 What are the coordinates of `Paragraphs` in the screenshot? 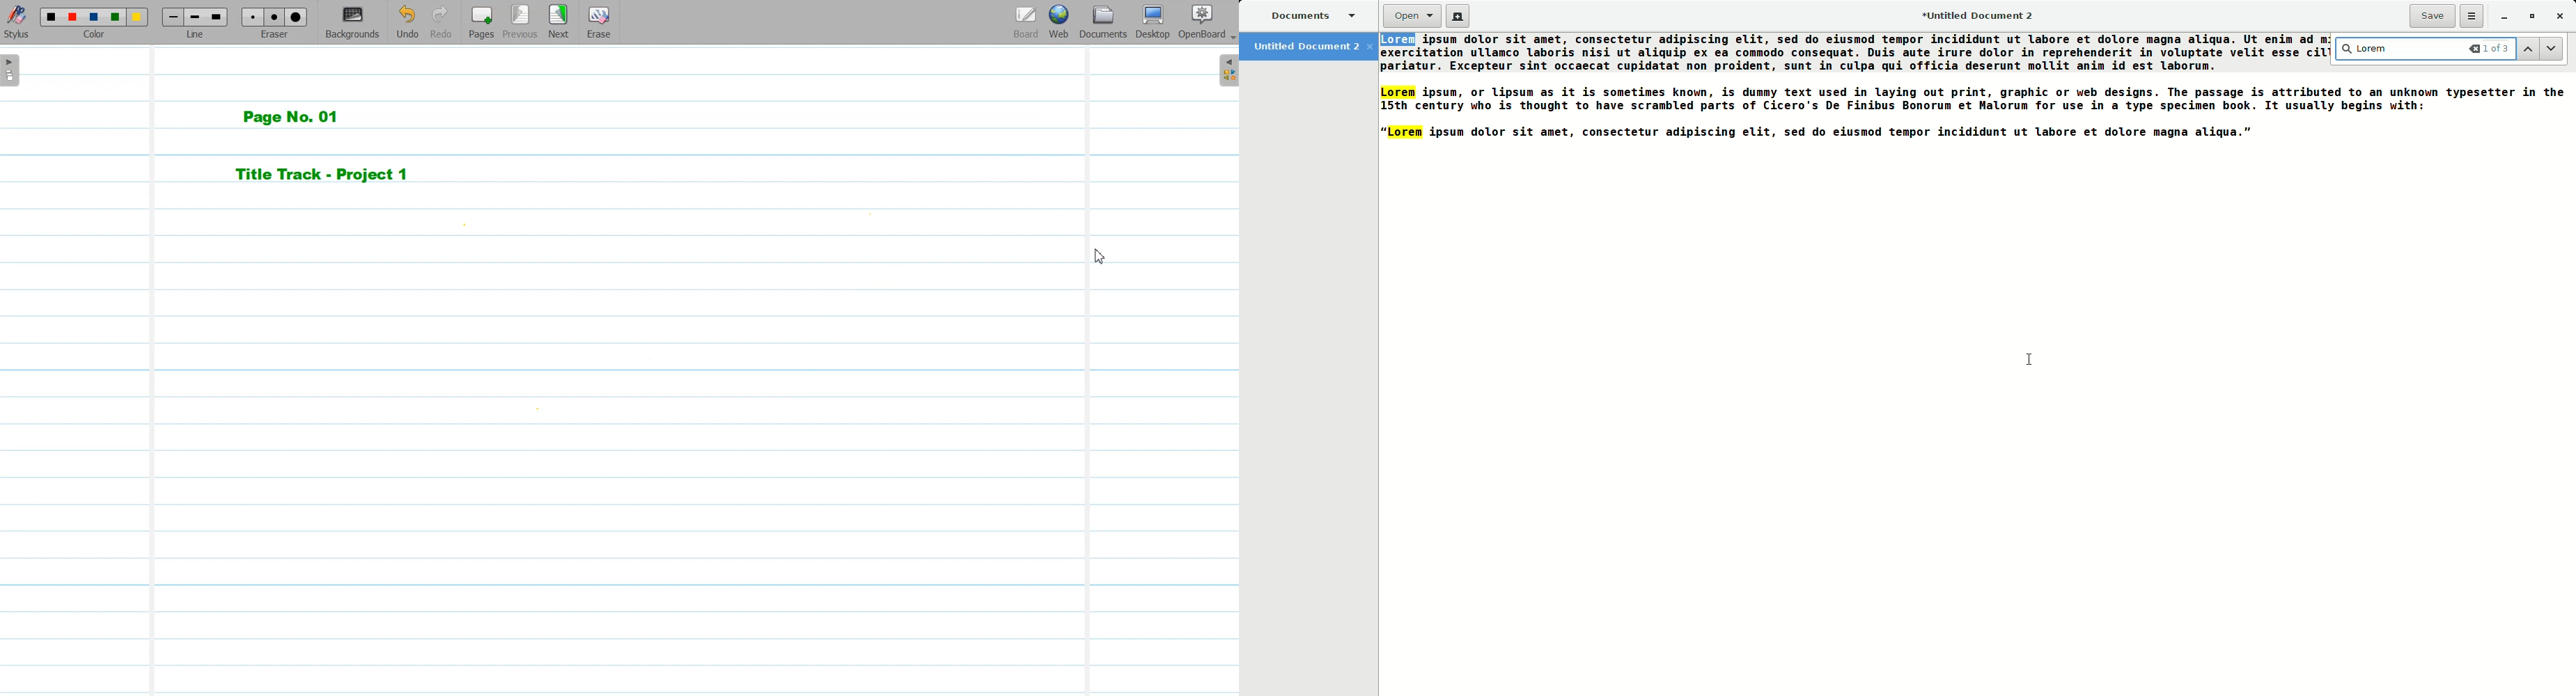 It's located at (2453, 107).